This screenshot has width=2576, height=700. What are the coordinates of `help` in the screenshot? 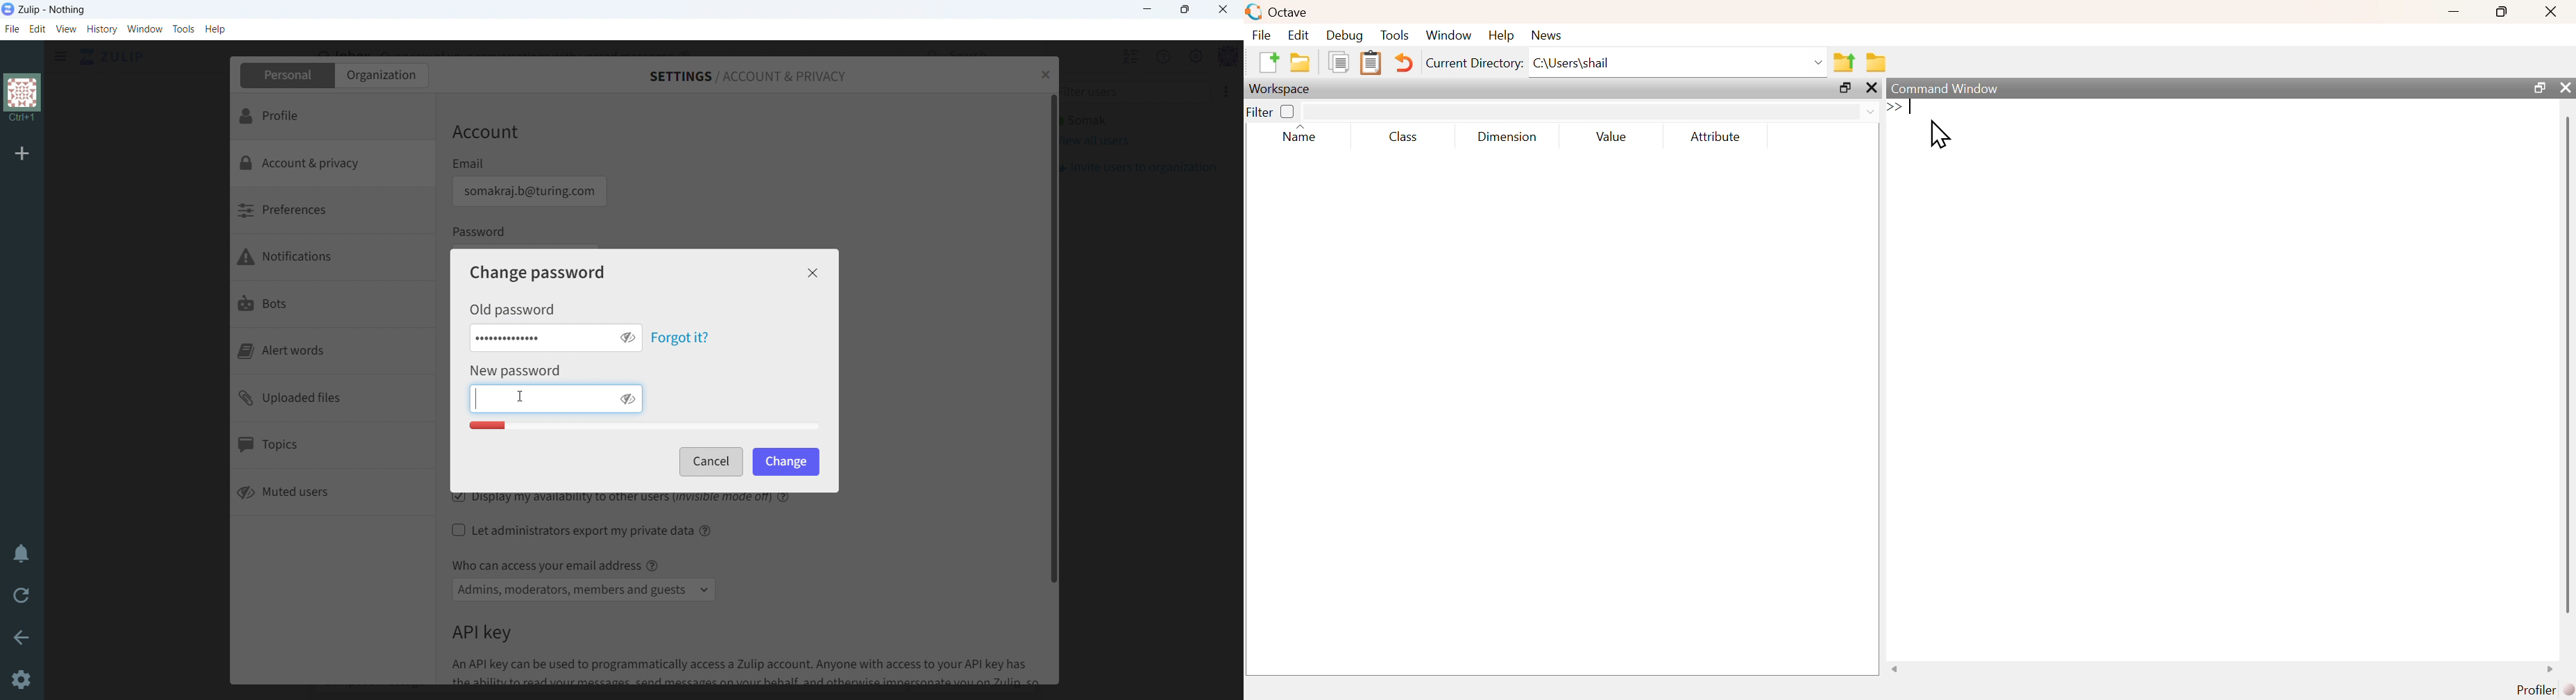 It's located at (215, 29).